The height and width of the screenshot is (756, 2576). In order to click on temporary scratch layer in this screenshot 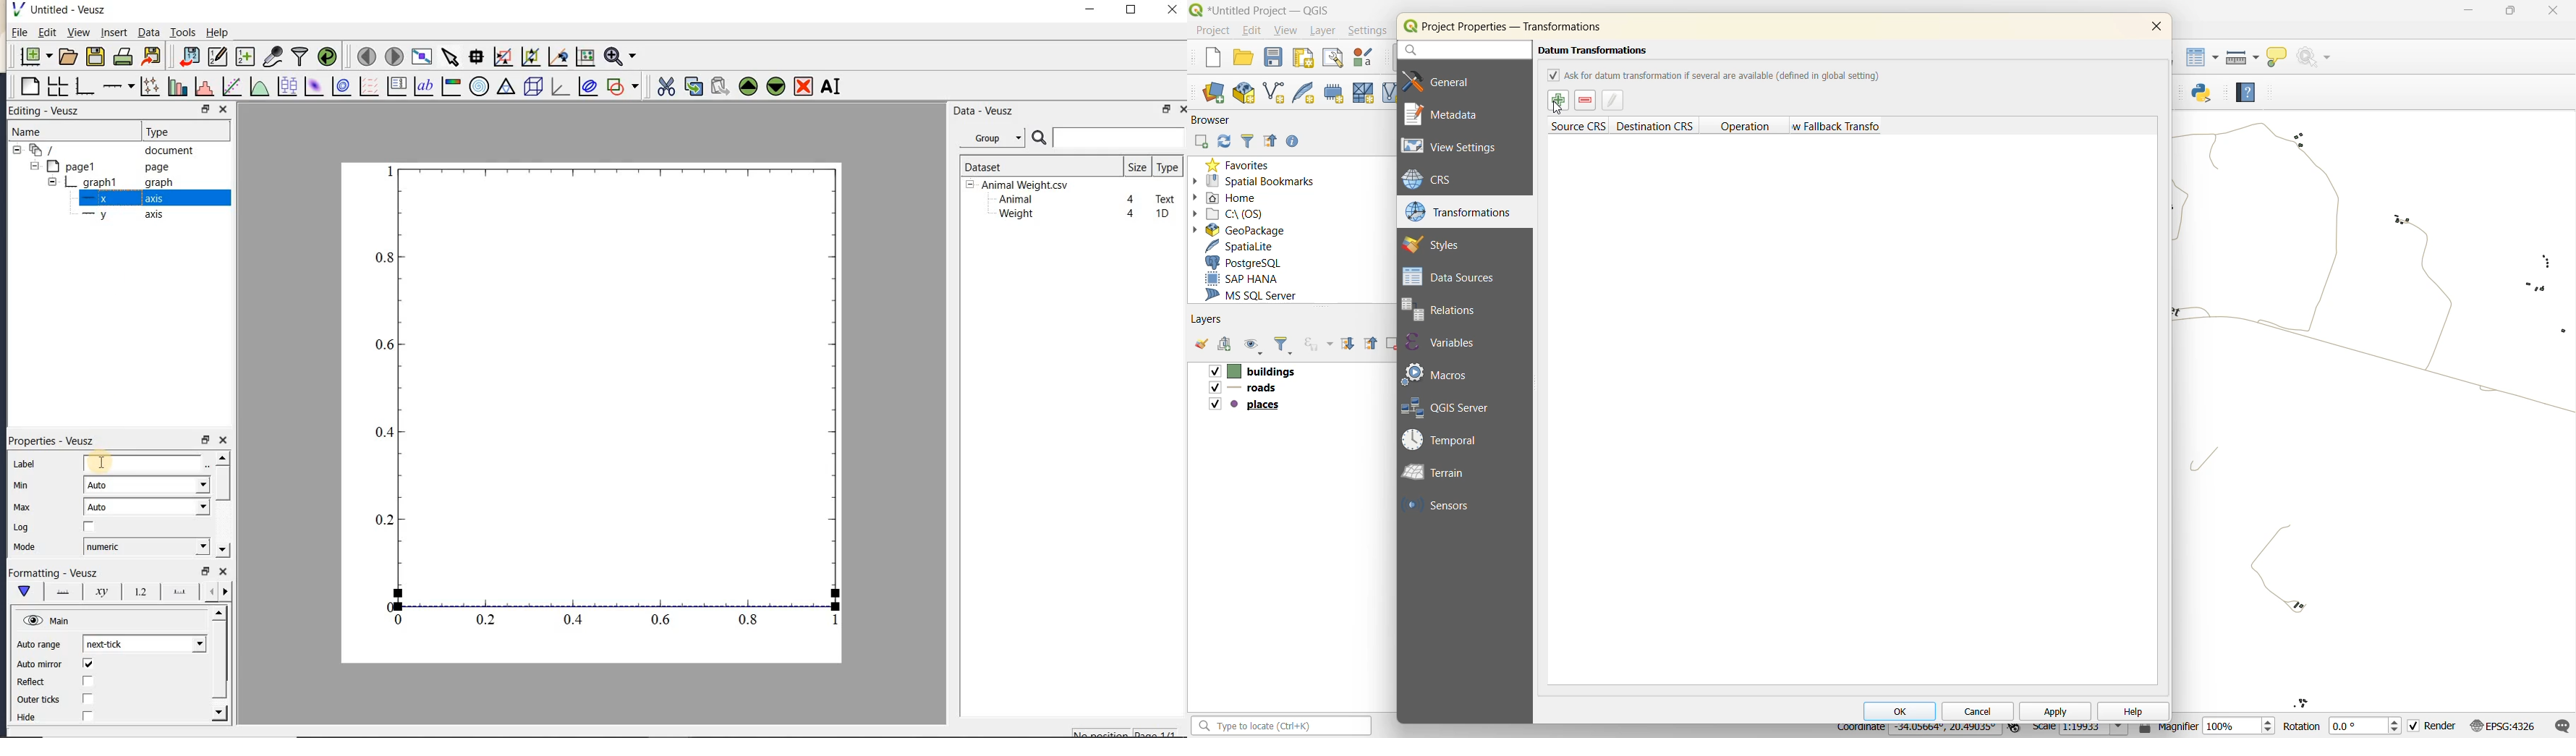, I will do `click(1333, 93)`.